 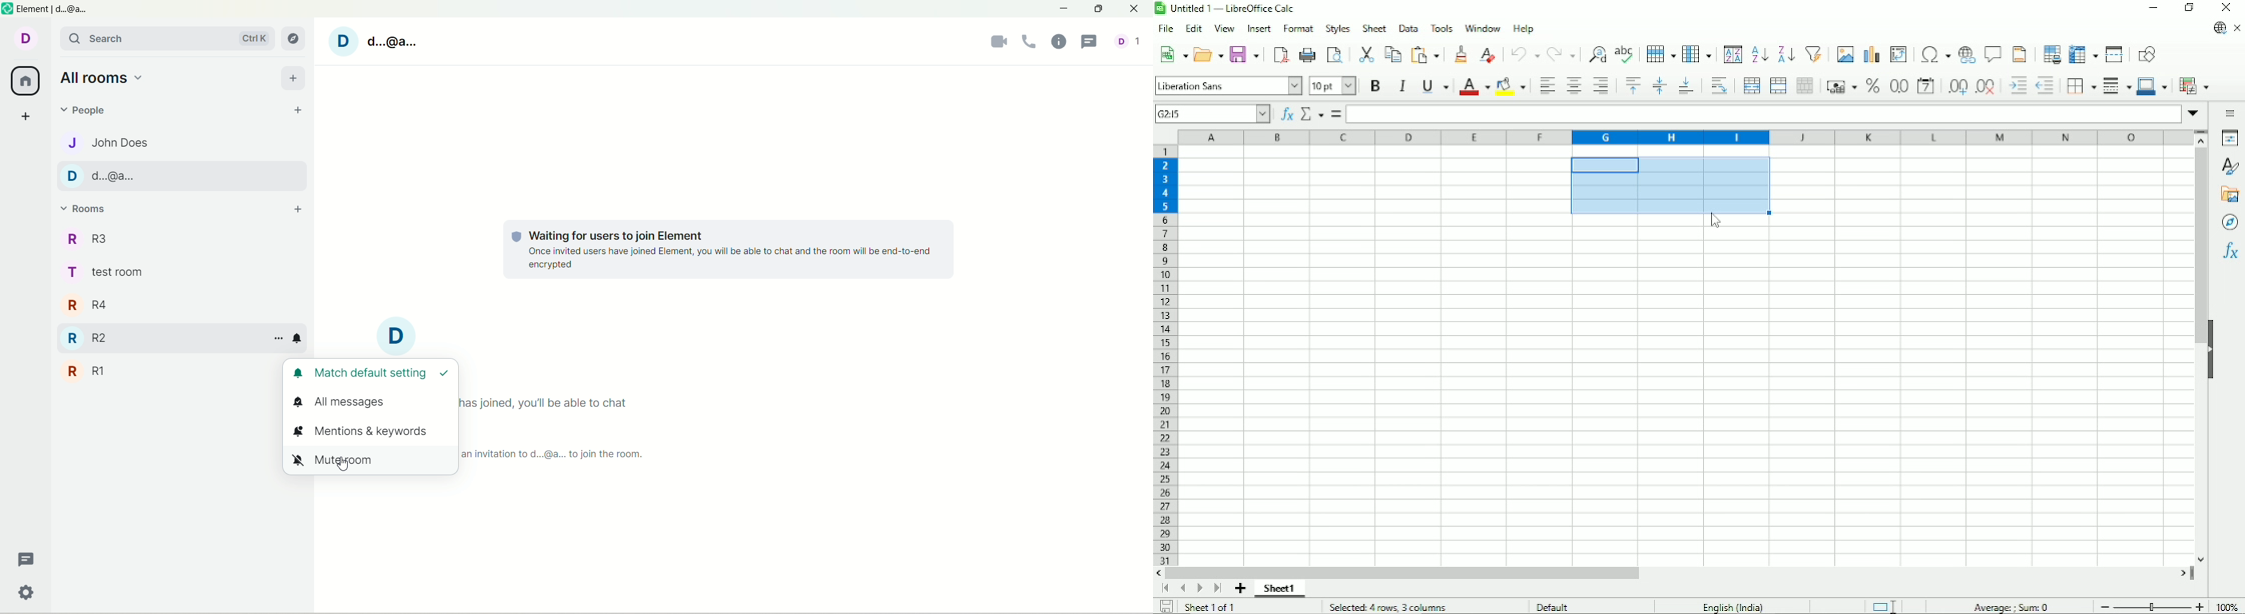 I want to click on Font size, so click(x=1332, y=86).